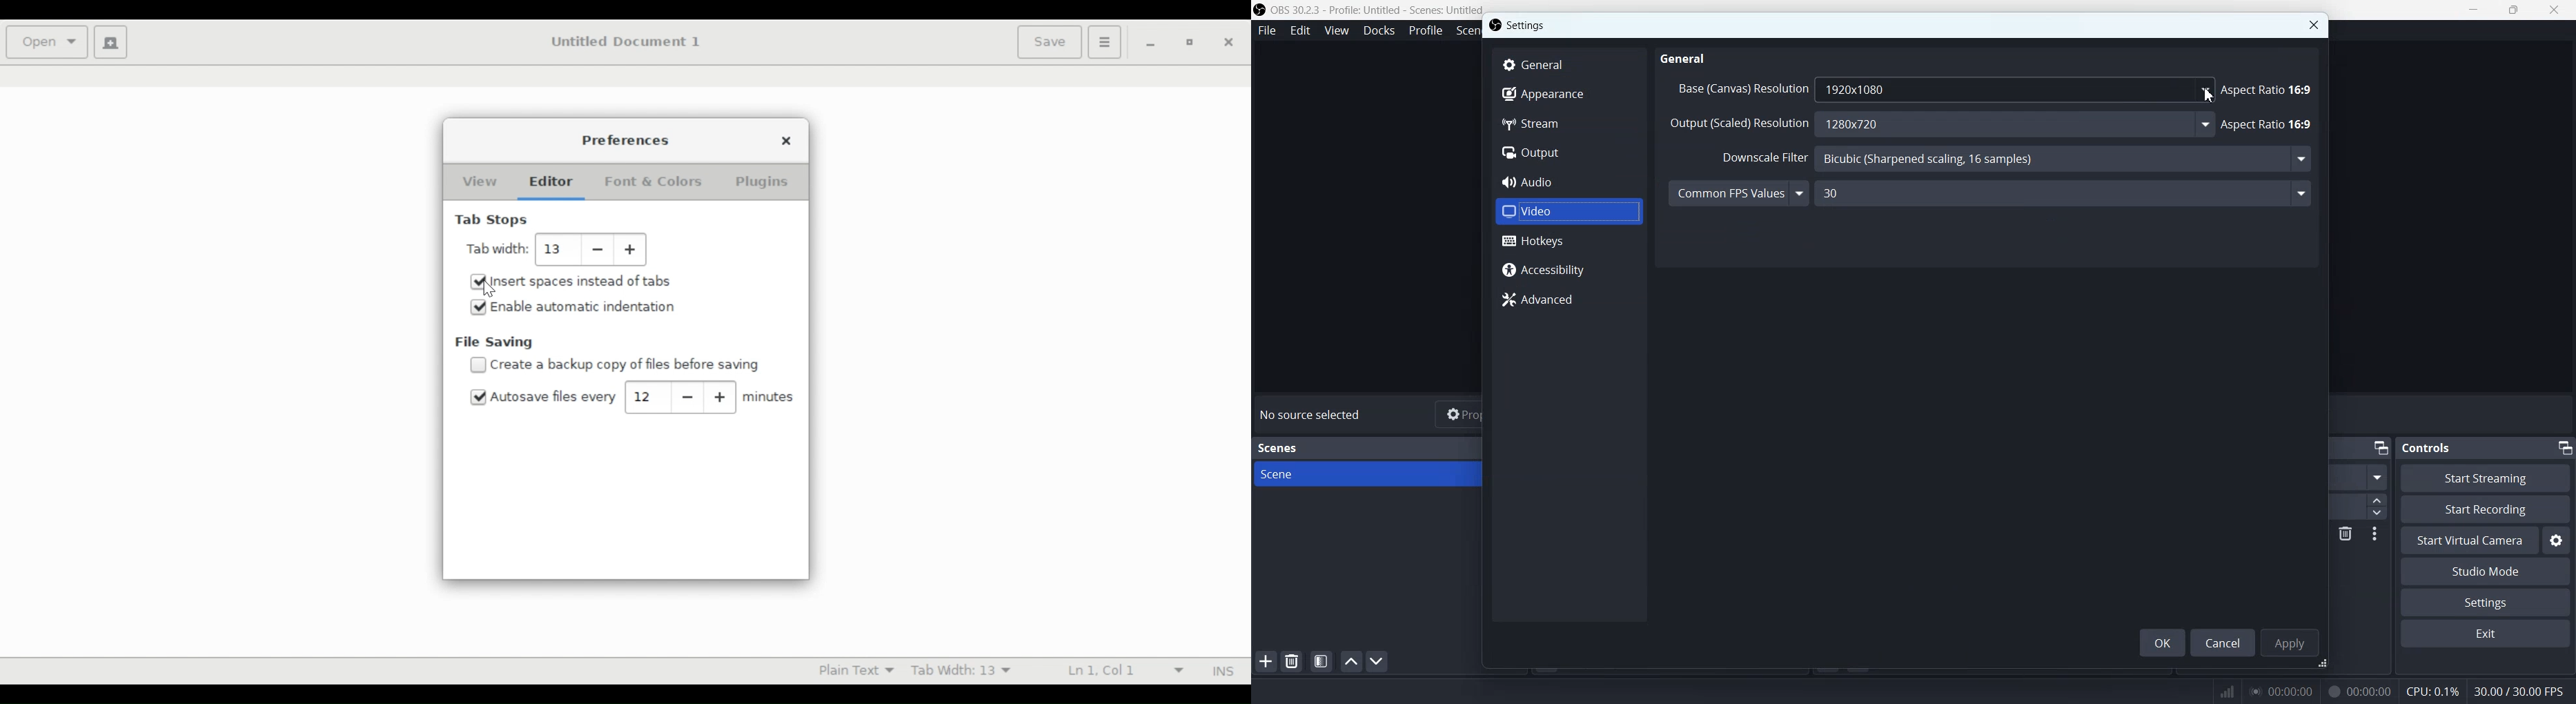 Image resolution: width=2576 pixels, height=728 pixels. I want to click on Apply, so click(2292, 641).